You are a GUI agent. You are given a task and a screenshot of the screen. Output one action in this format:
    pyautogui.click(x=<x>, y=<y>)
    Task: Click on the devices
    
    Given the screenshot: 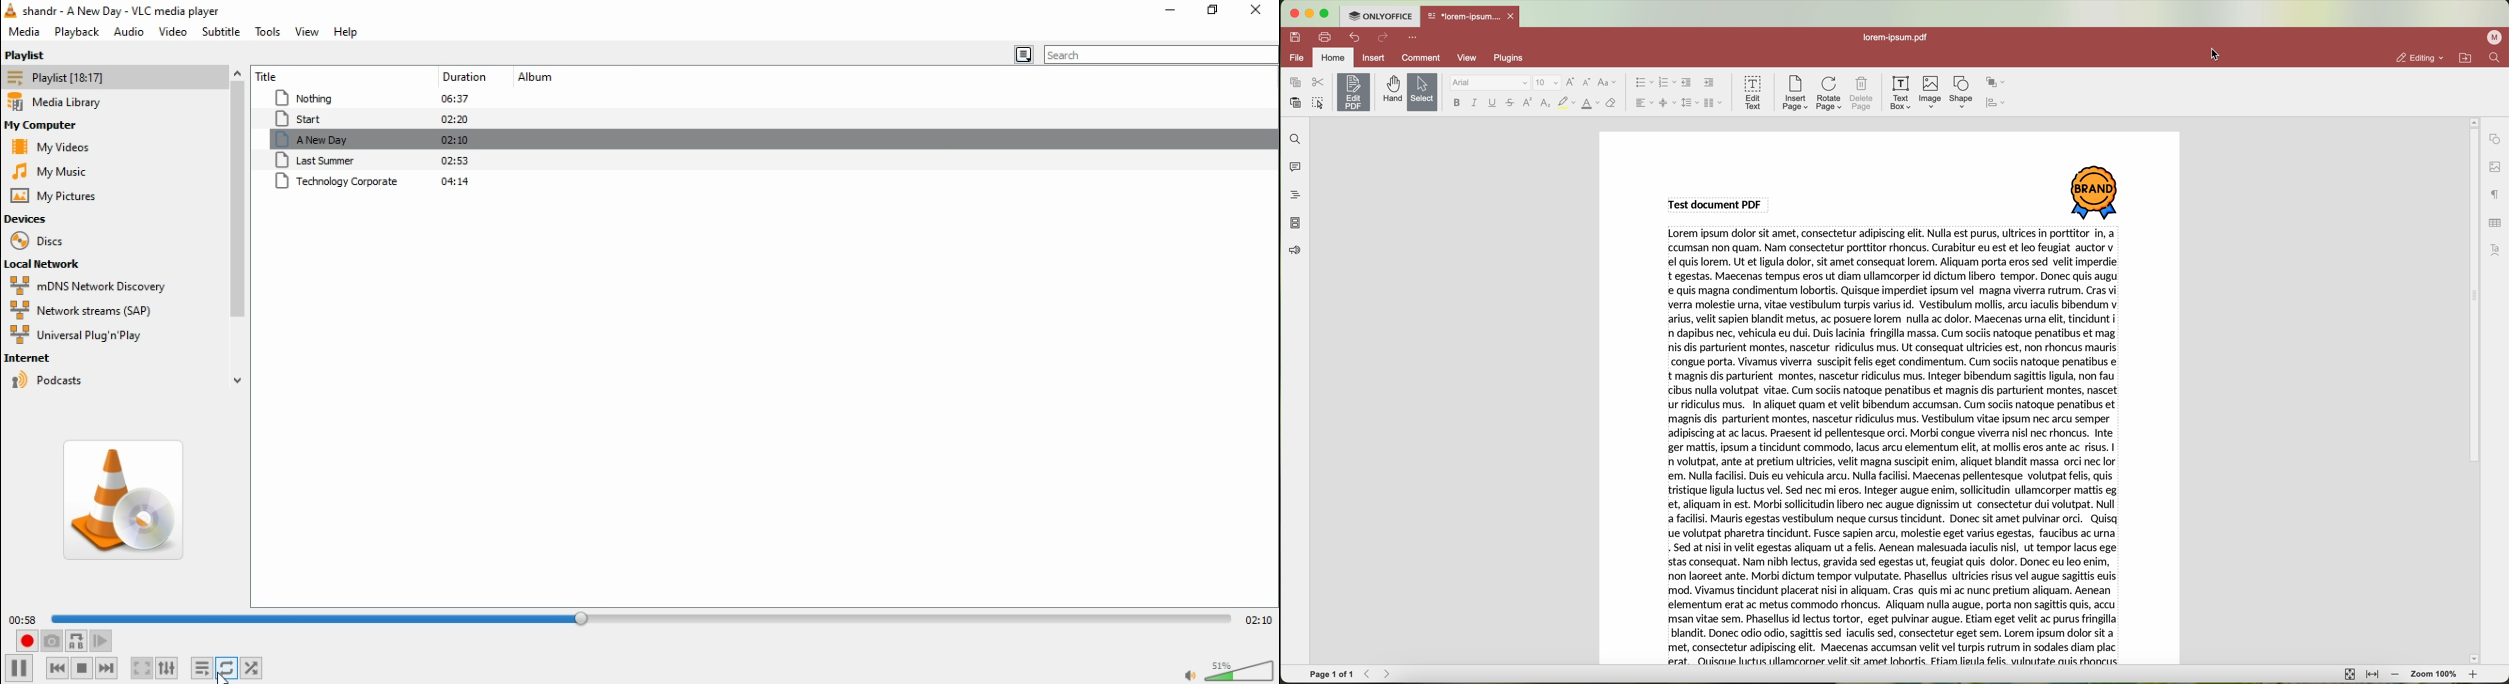 What is the action you would take?
    pyautogui.click(x=30, y=219)
    